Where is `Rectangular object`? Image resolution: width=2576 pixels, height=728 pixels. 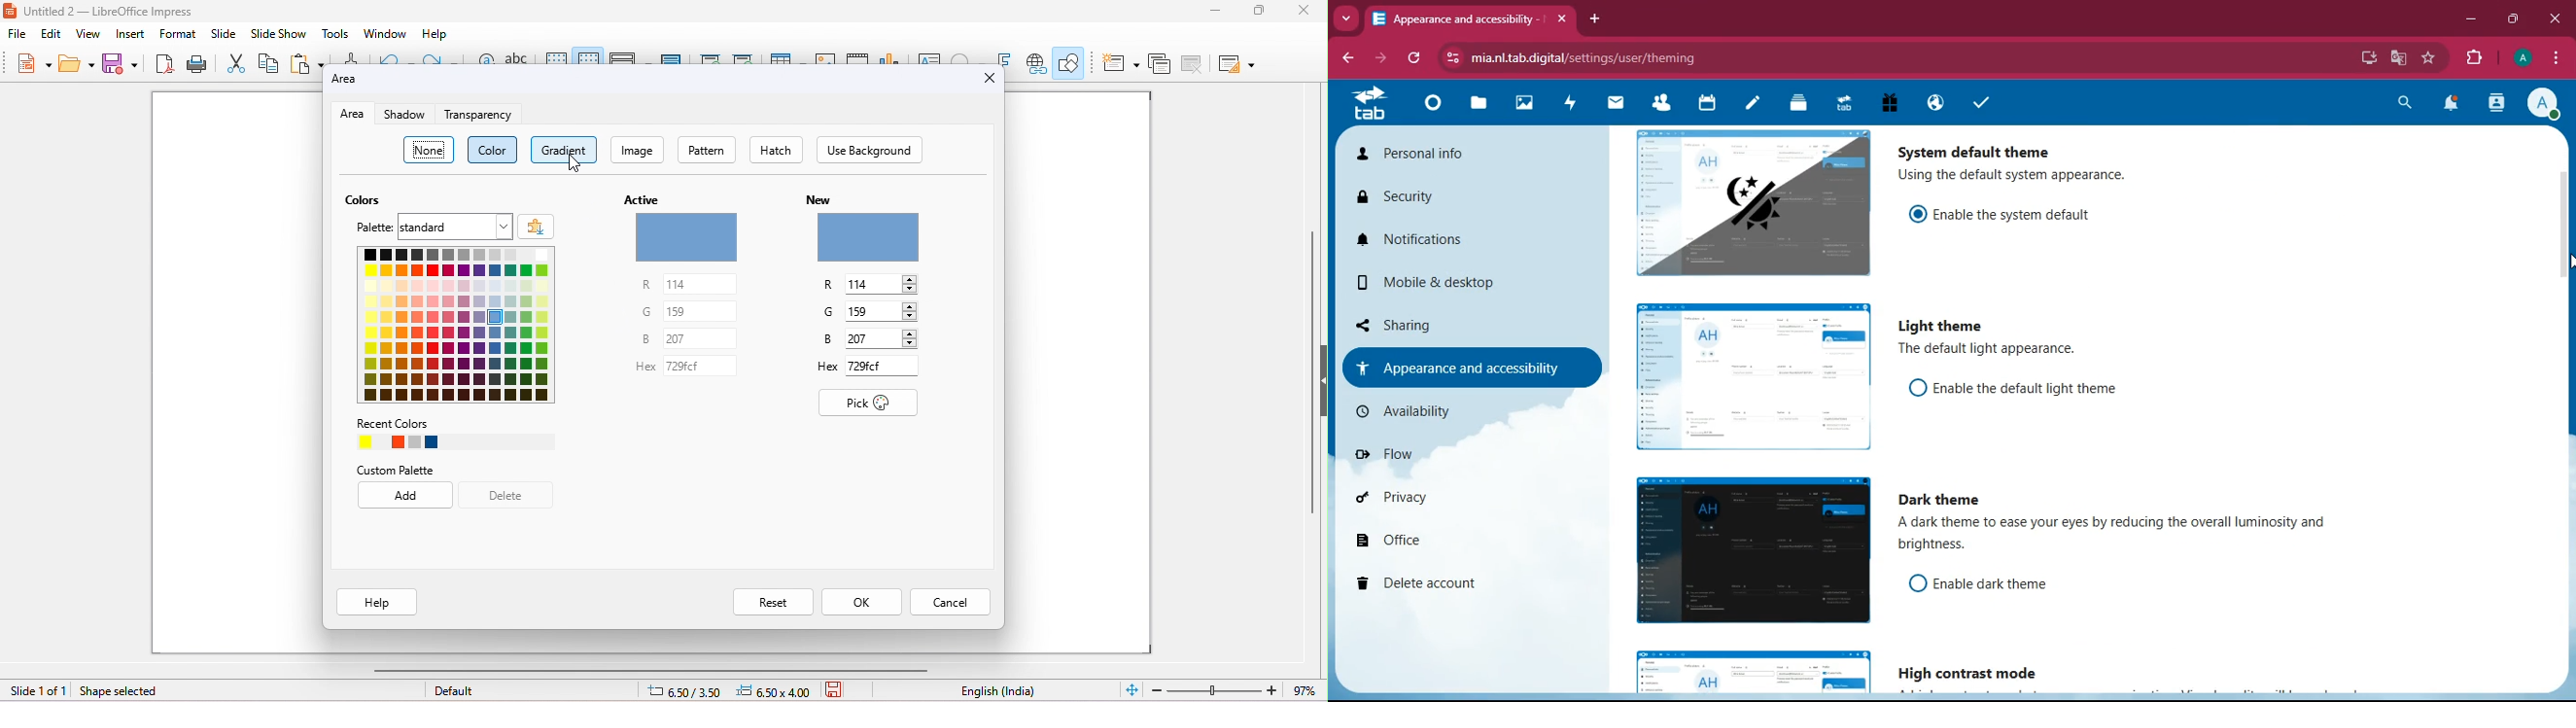 Rectangular object is located at coordinates (686, 237).